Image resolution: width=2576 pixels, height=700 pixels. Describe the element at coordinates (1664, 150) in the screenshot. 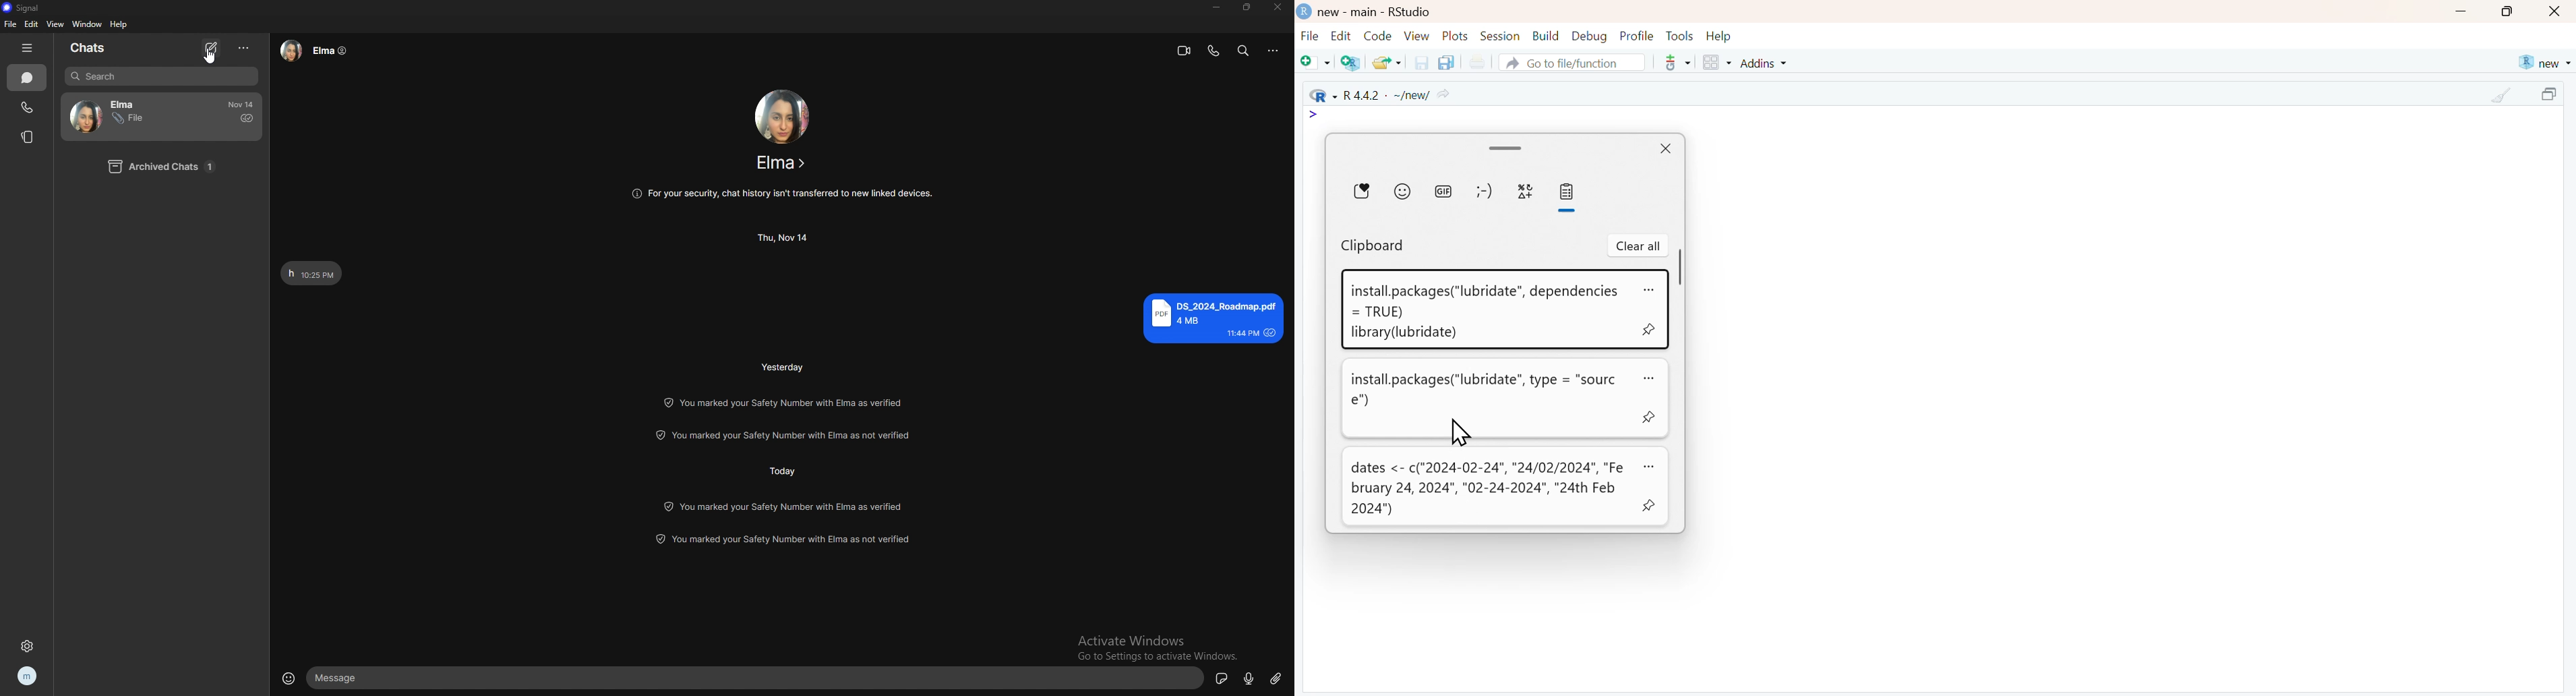

I see `close` at that location.